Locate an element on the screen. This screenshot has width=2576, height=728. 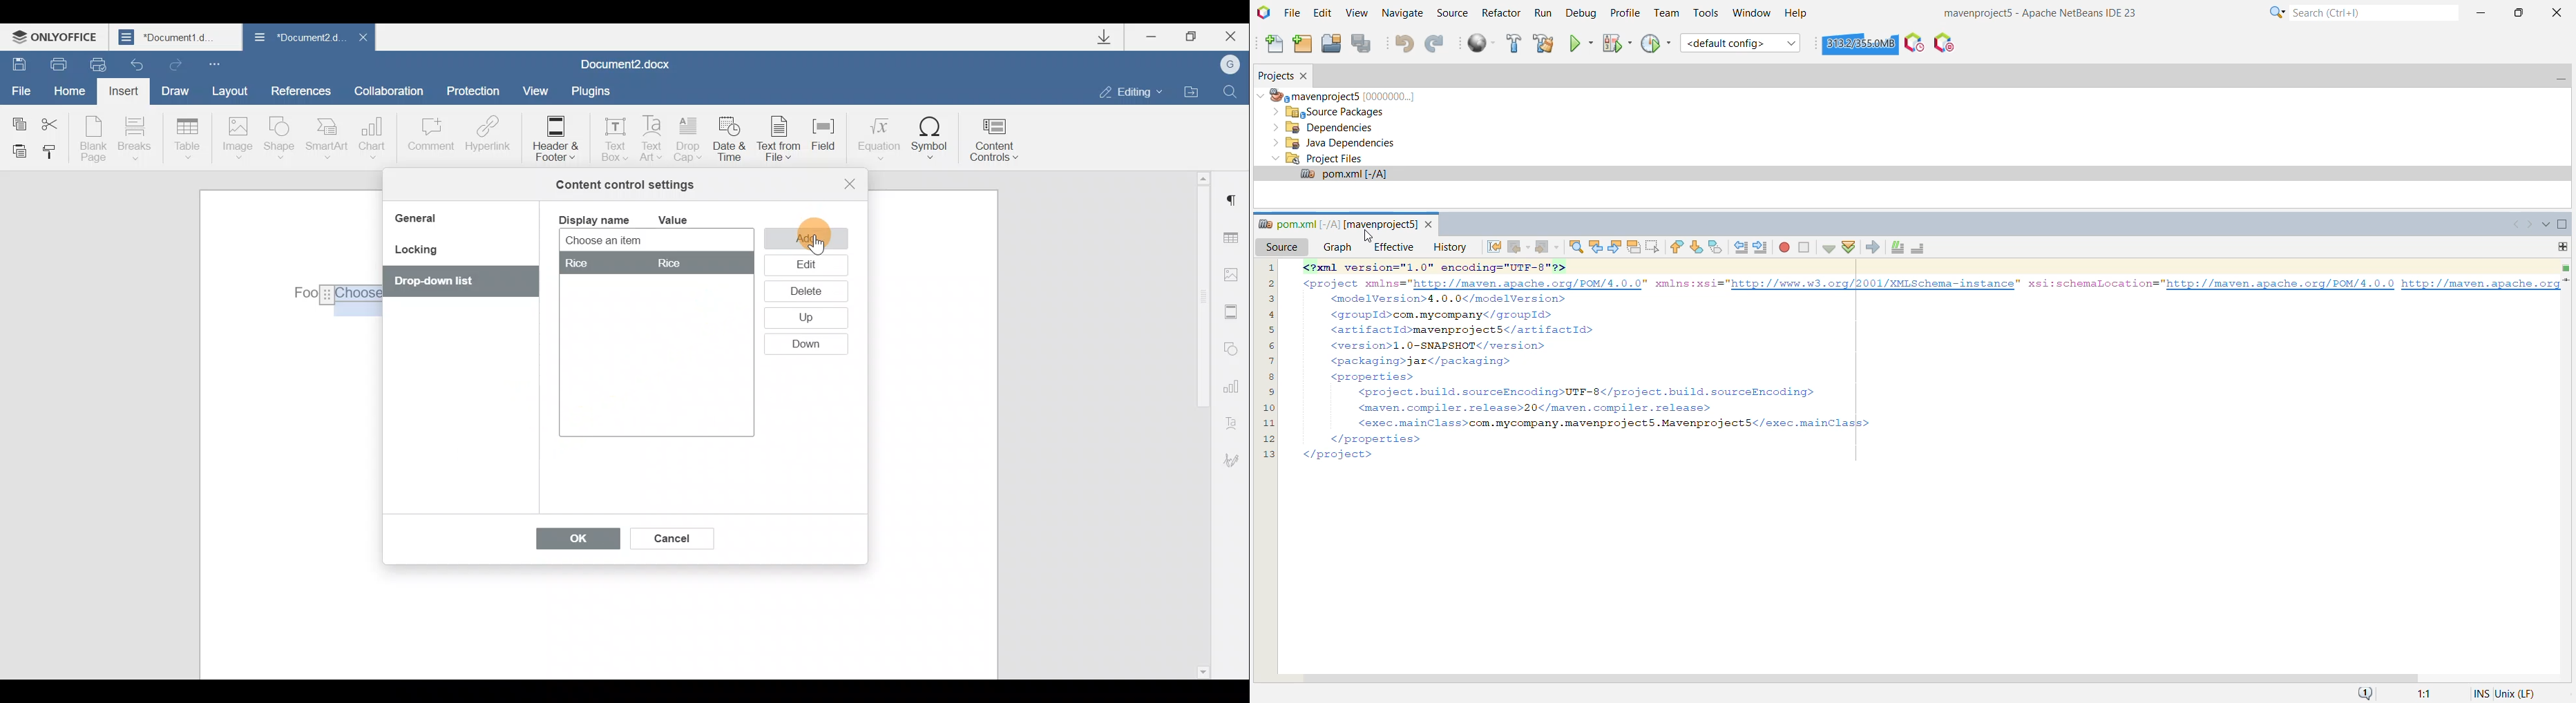
Protection is located at coordinates (477, 92).